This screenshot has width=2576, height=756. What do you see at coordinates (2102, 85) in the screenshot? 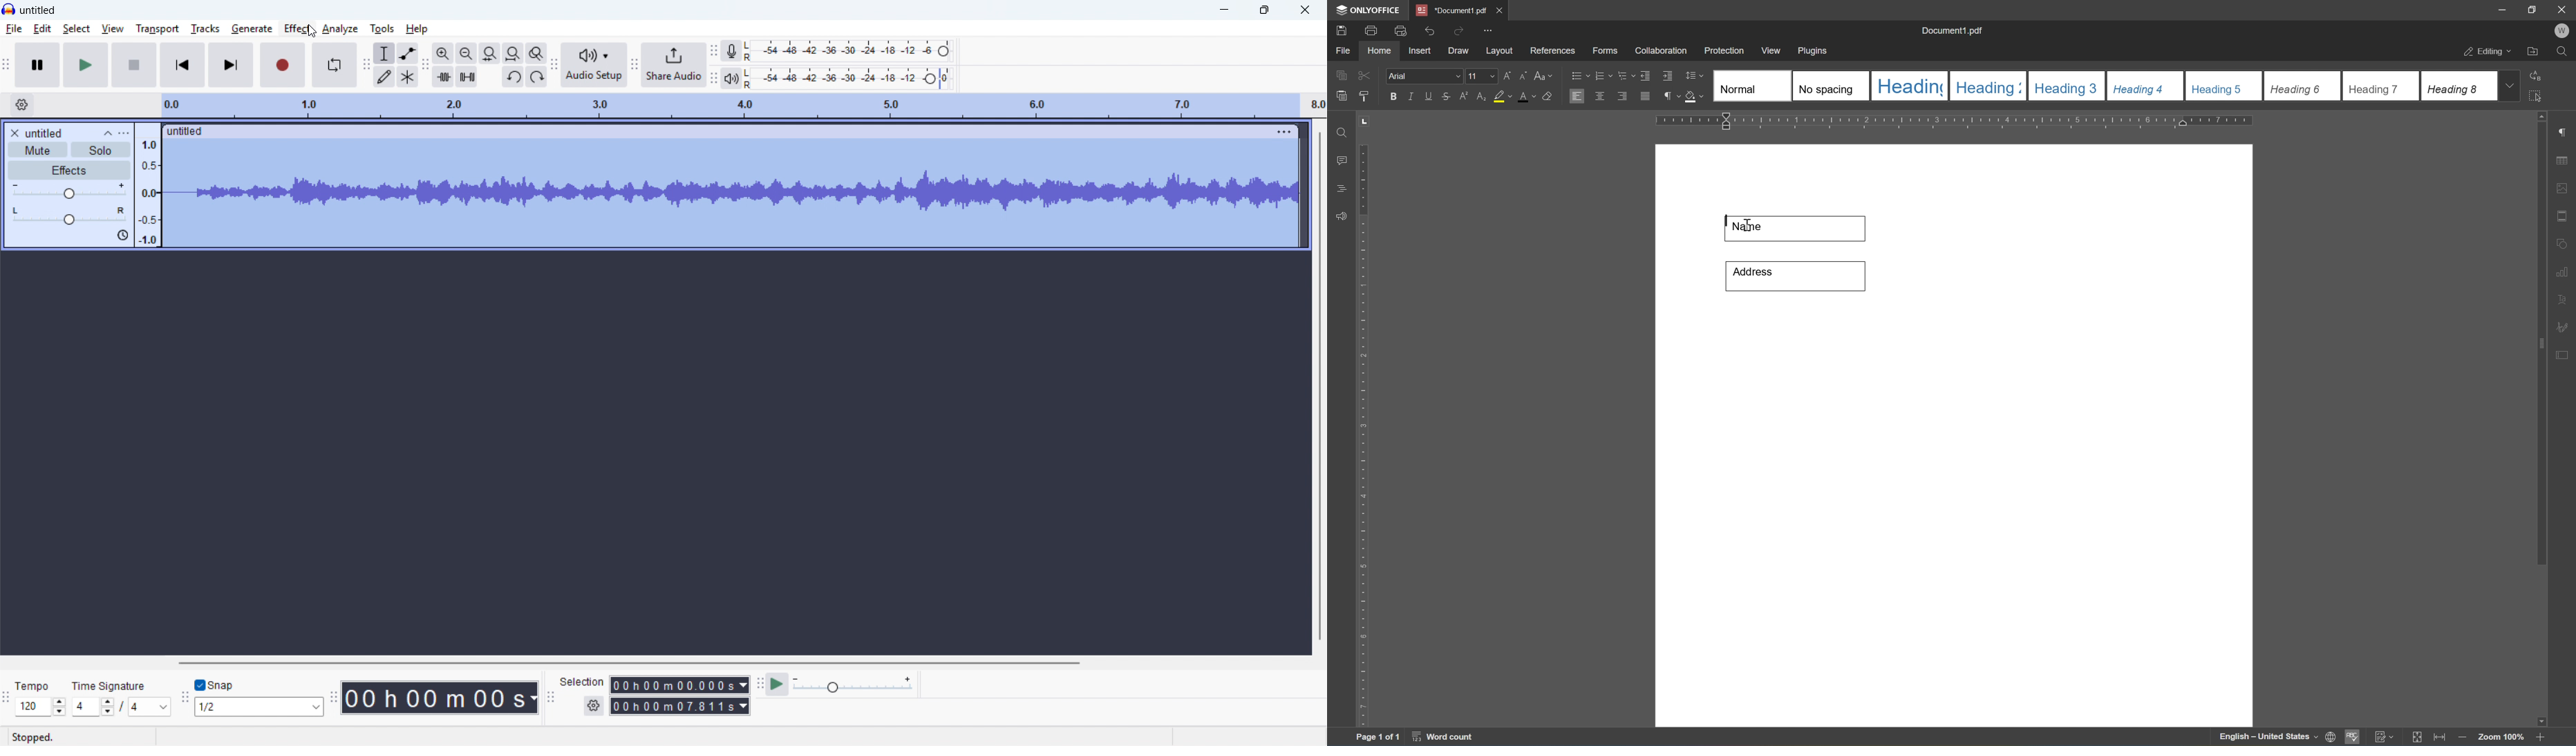
I see `type of slides` at bounding box center [2102, 85].